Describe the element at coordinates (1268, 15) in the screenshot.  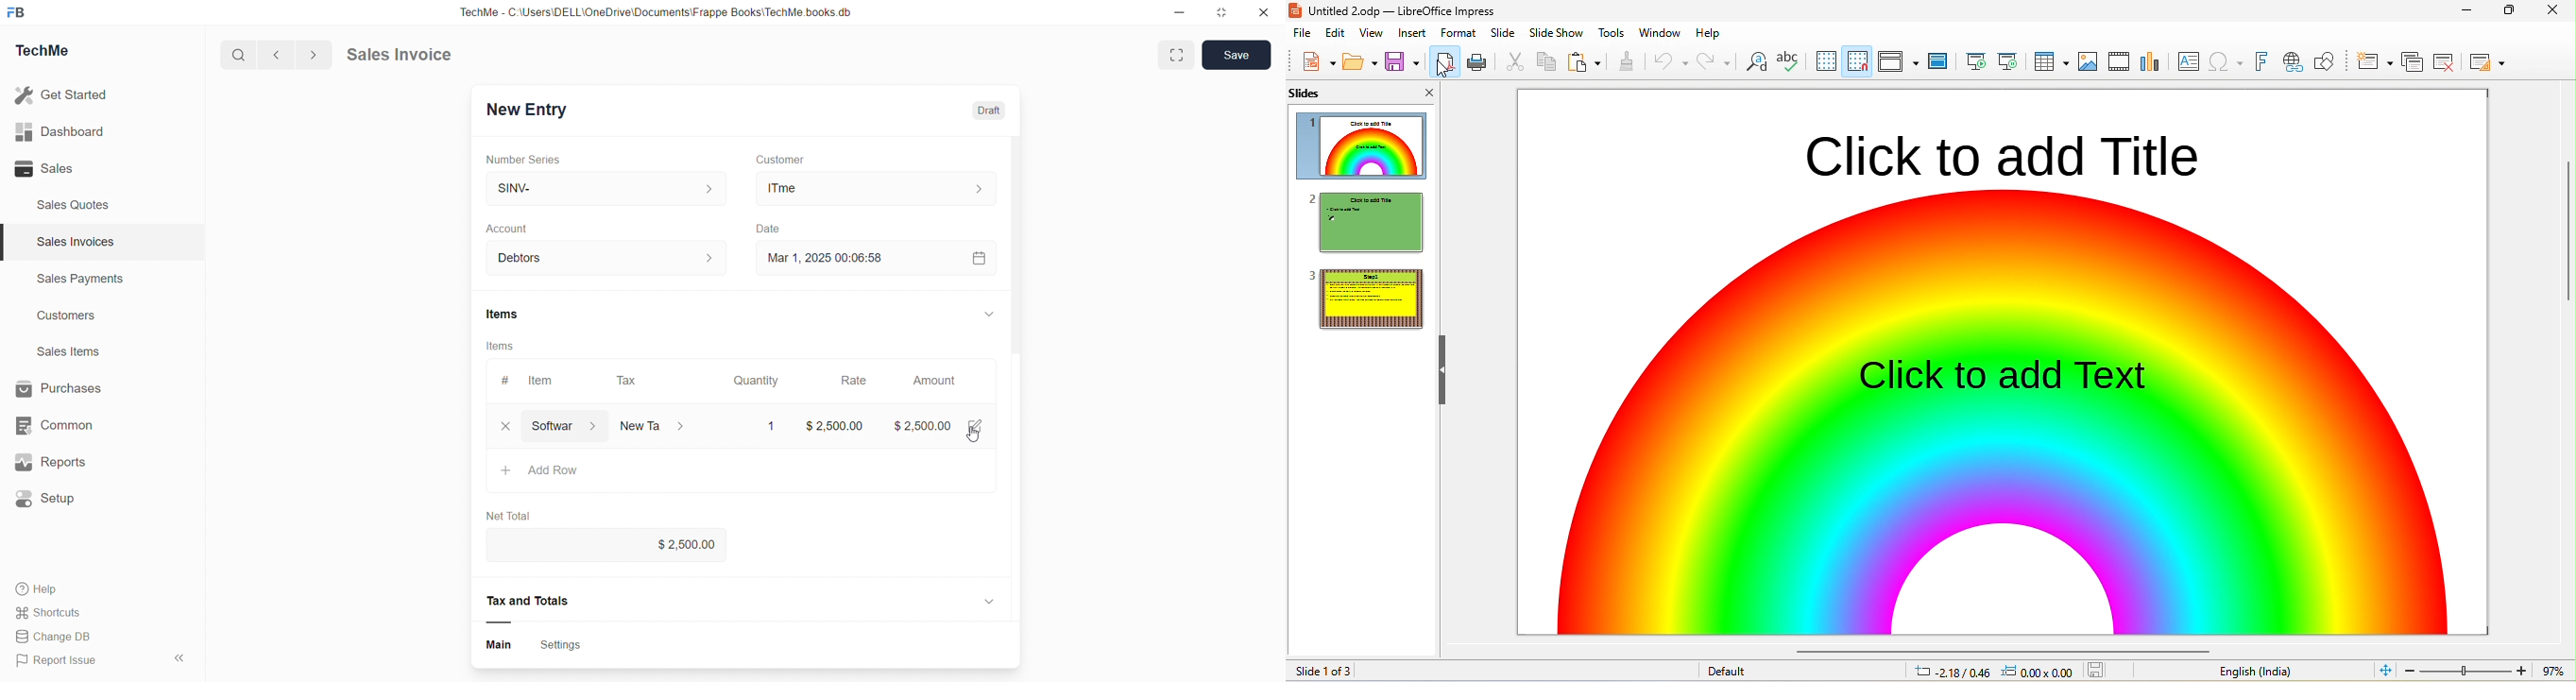
I see `Close` at that location.